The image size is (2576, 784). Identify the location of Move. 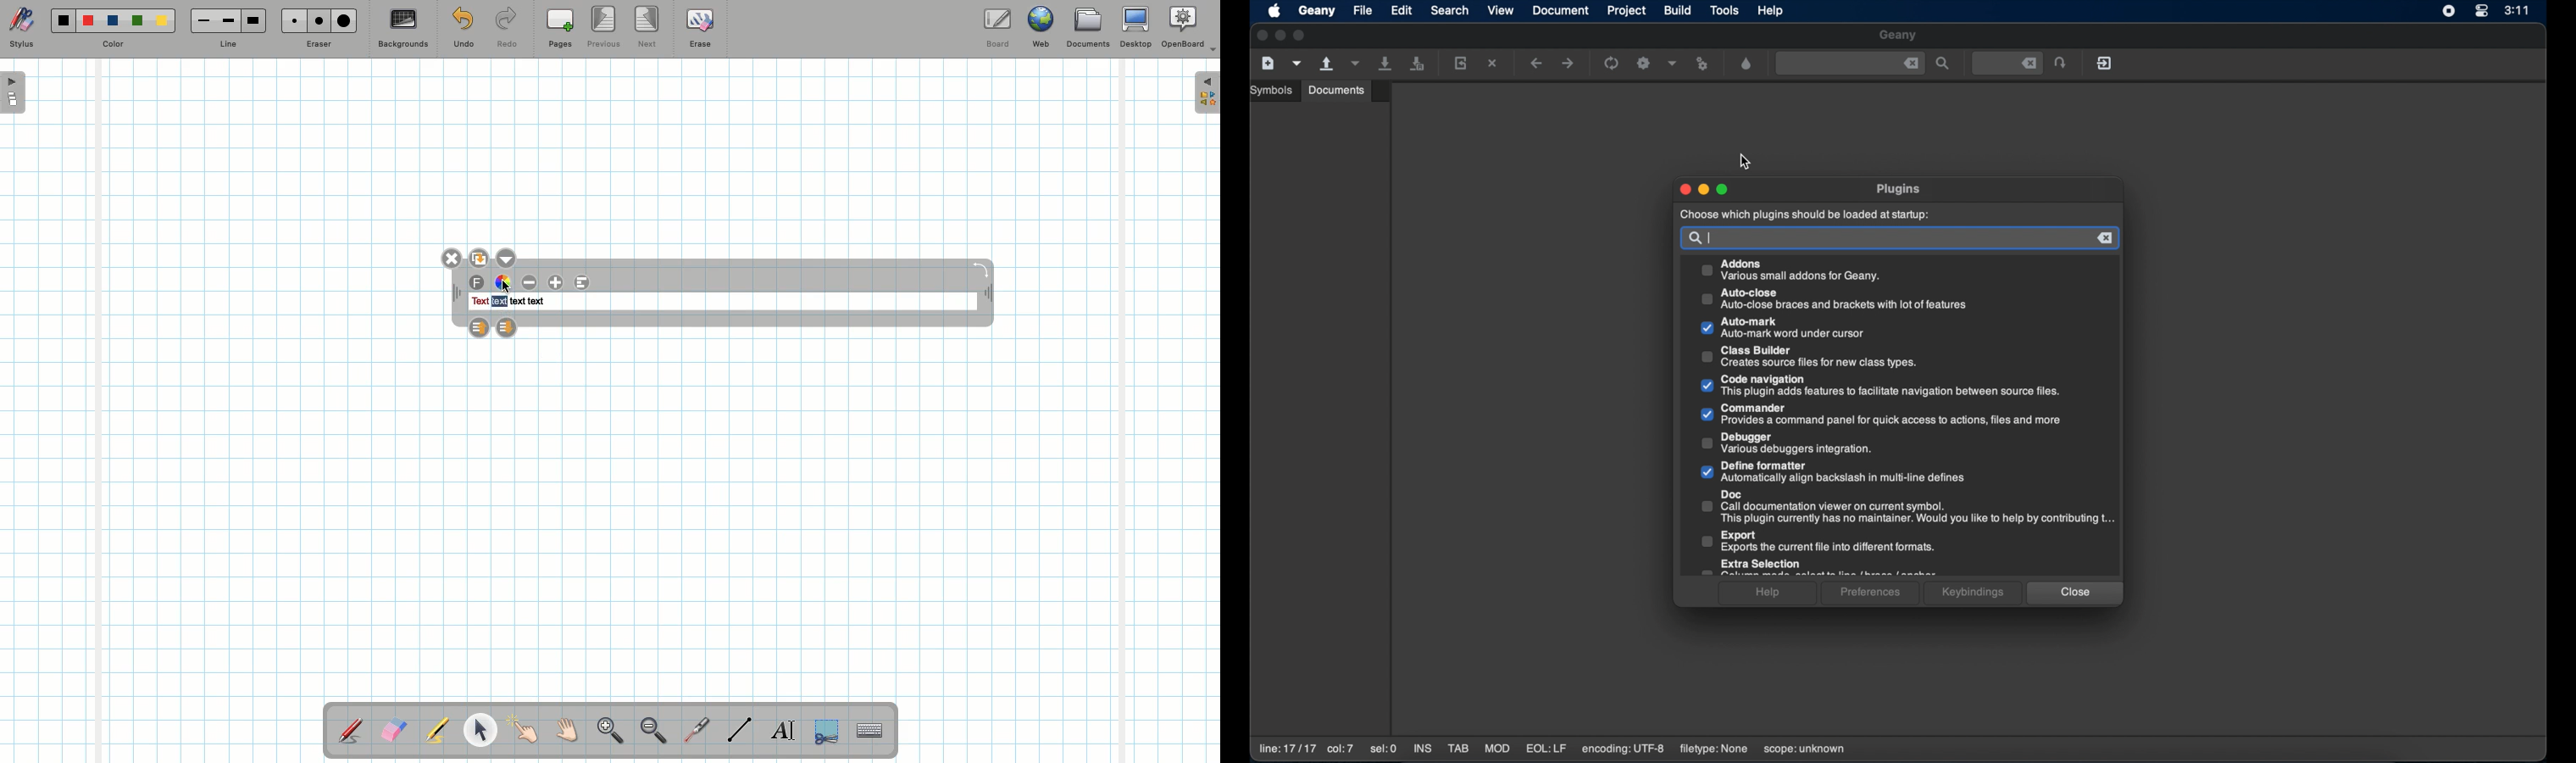
(457, 295).